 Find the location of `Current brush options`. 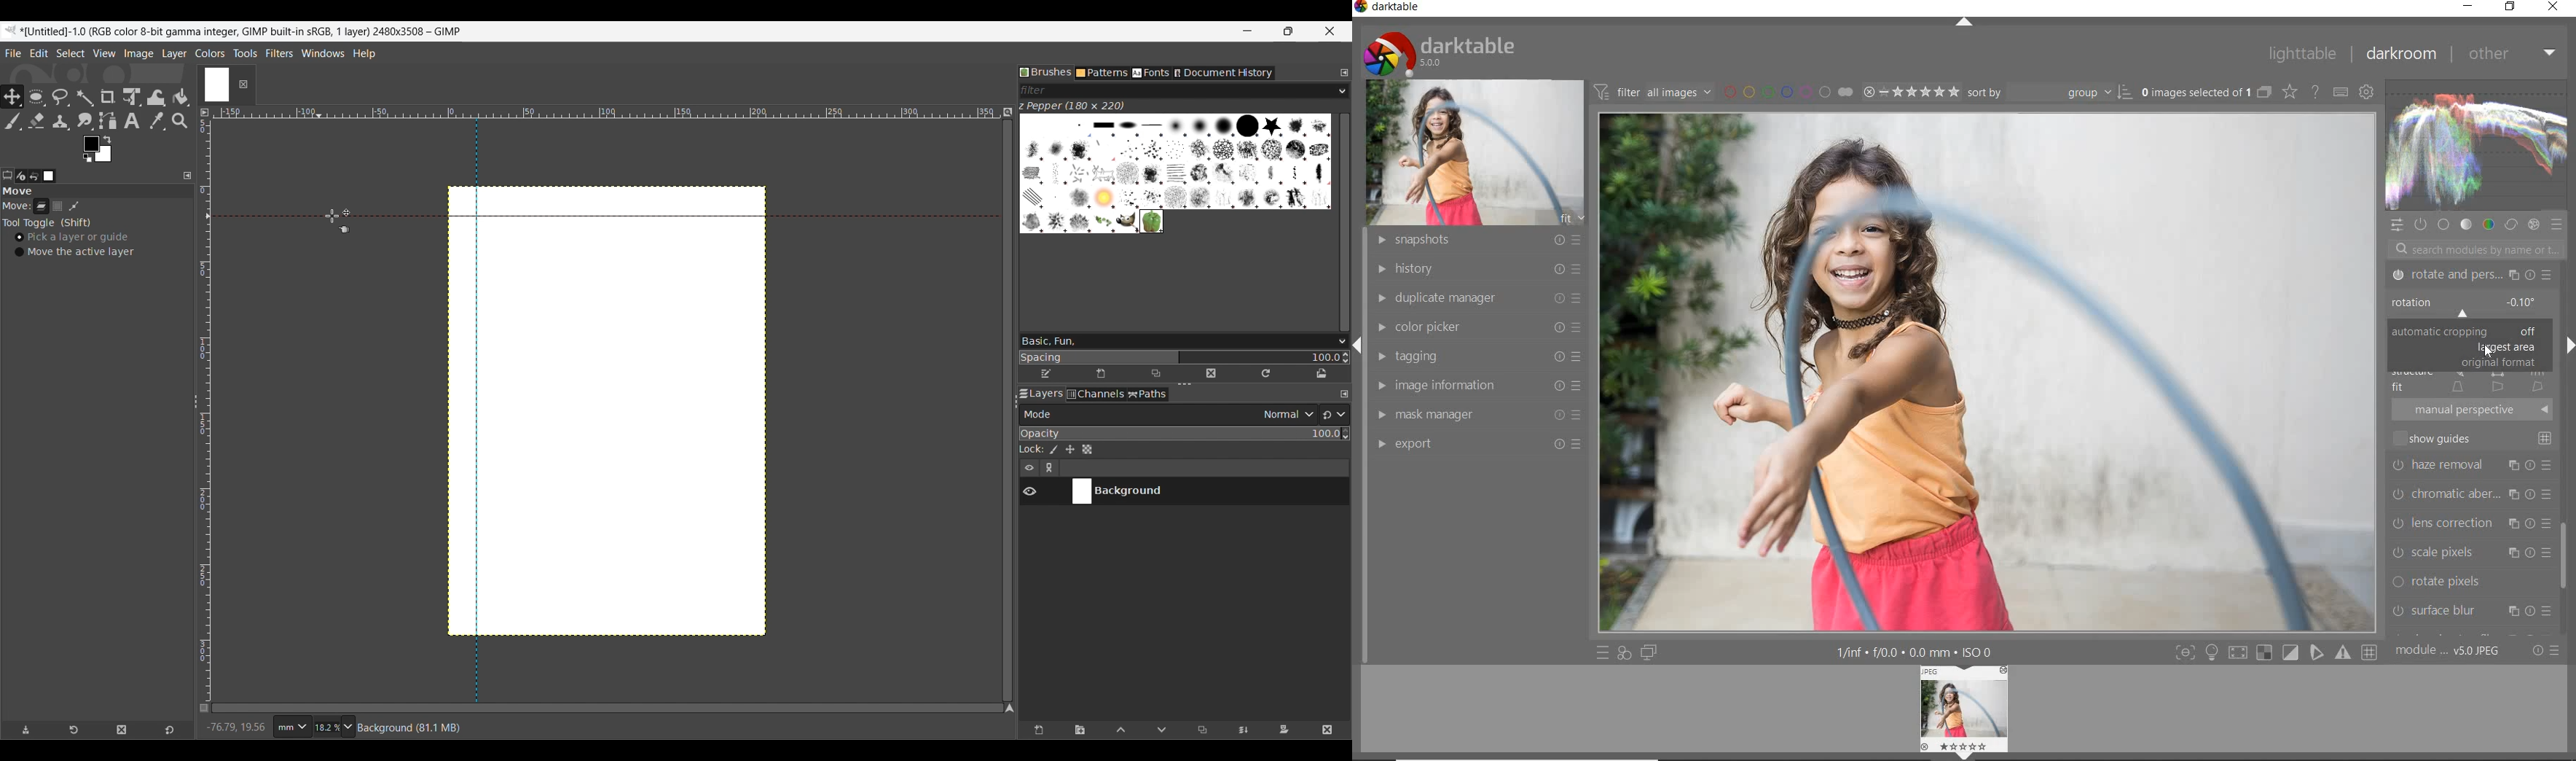

Current brush options is located at coordinates (1175, 173).